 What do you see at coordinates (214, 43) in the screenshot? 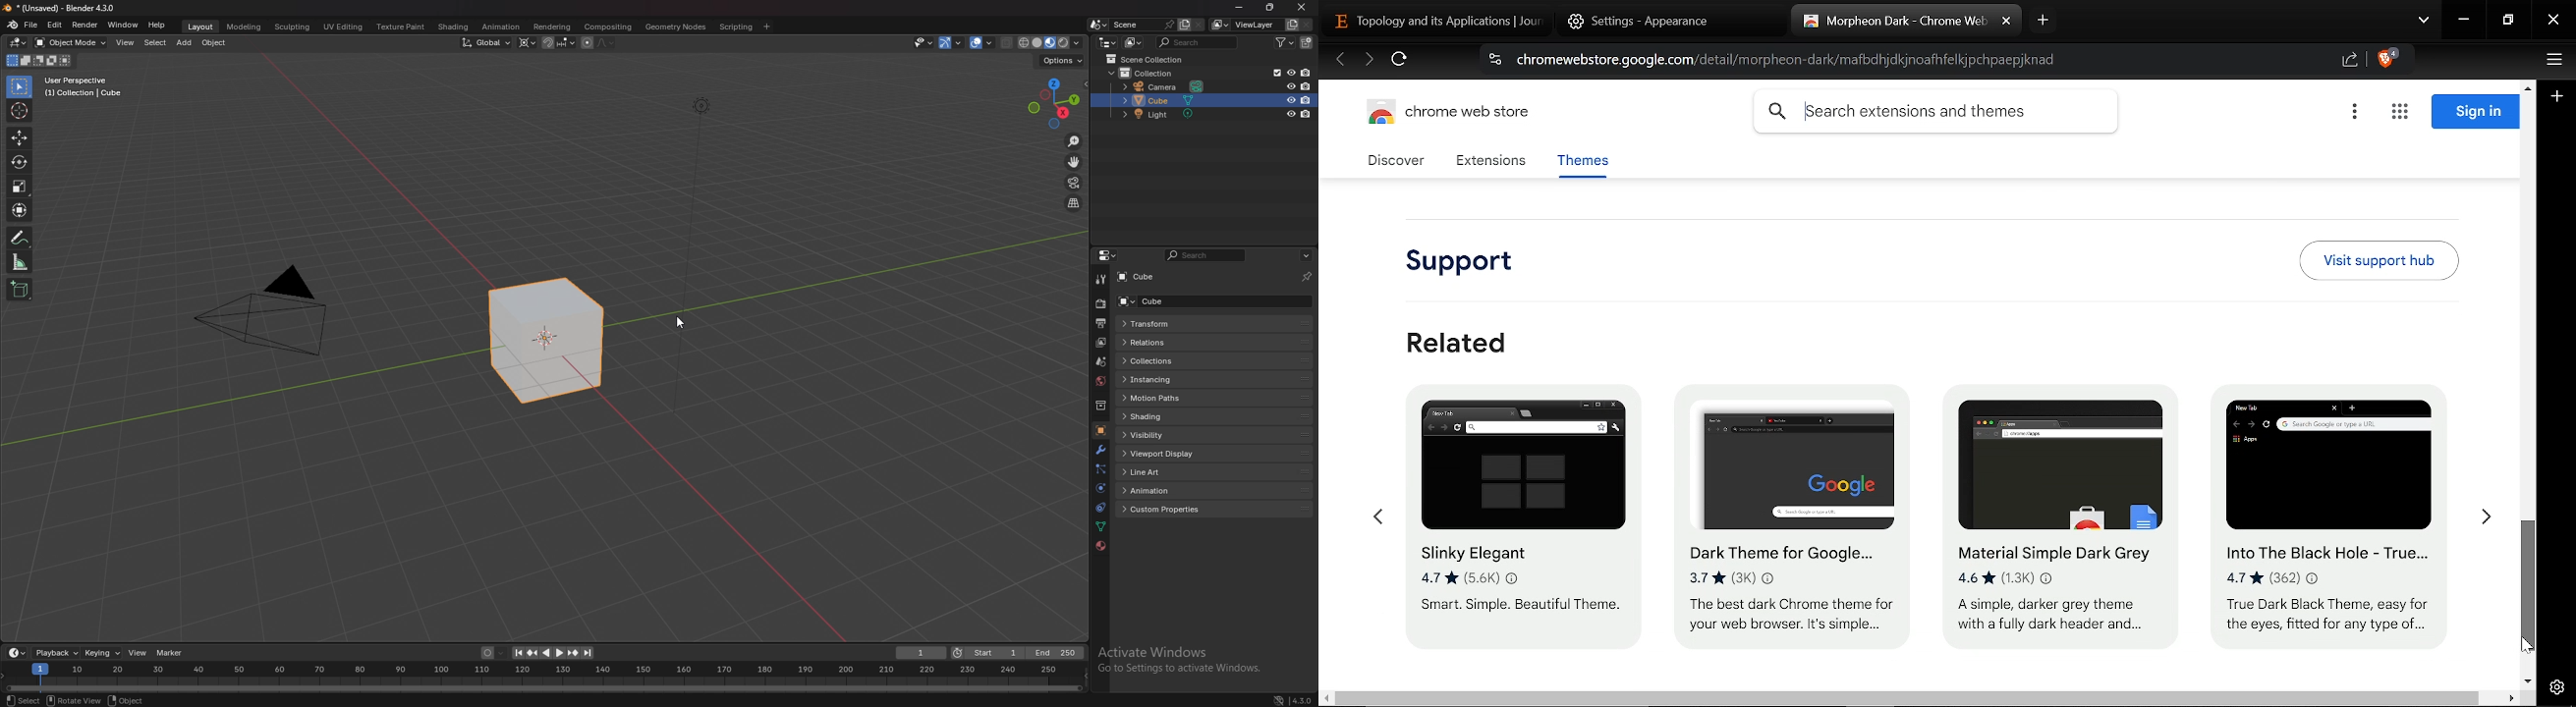
I see `object` at bounding box center [214, 43].